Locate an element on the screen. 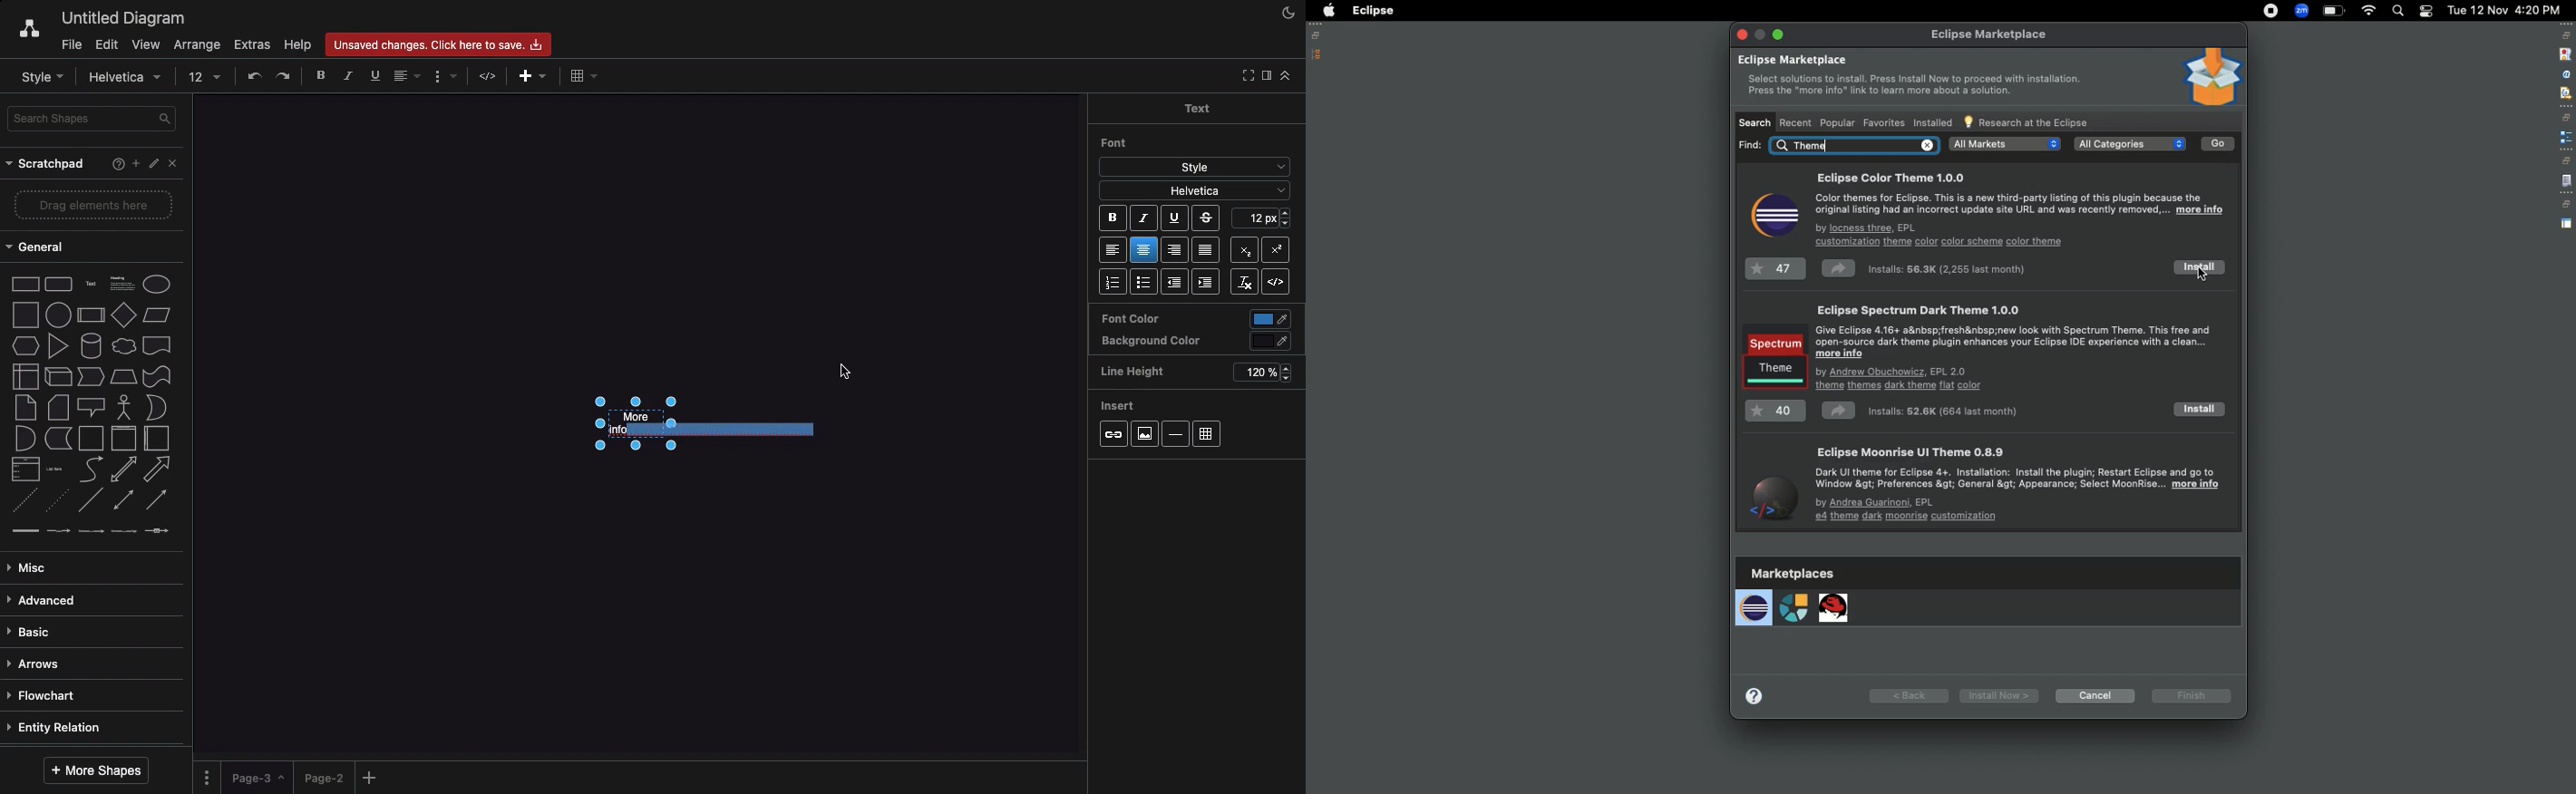 The image size is (2576, 812). Close is located at coordinates (177, 167).